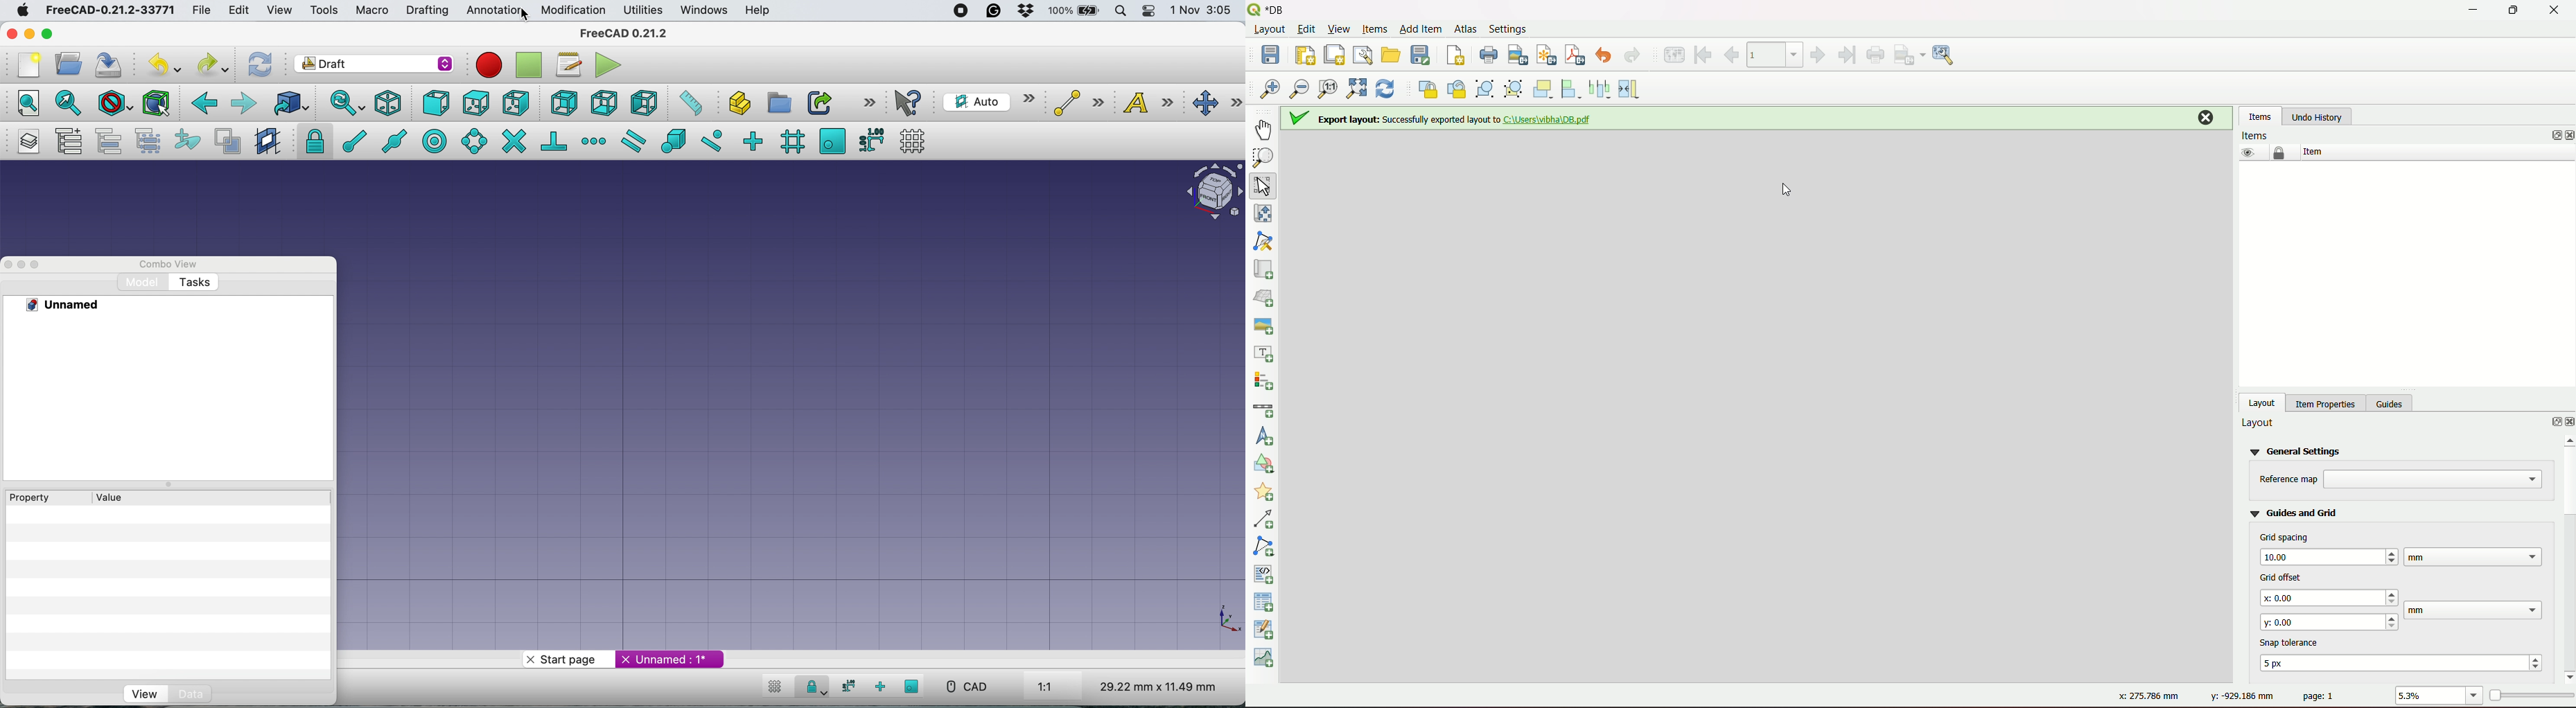 The width and height of the screenshot is (2576, 728). I want to click on add a new named group, so click(67, 142).